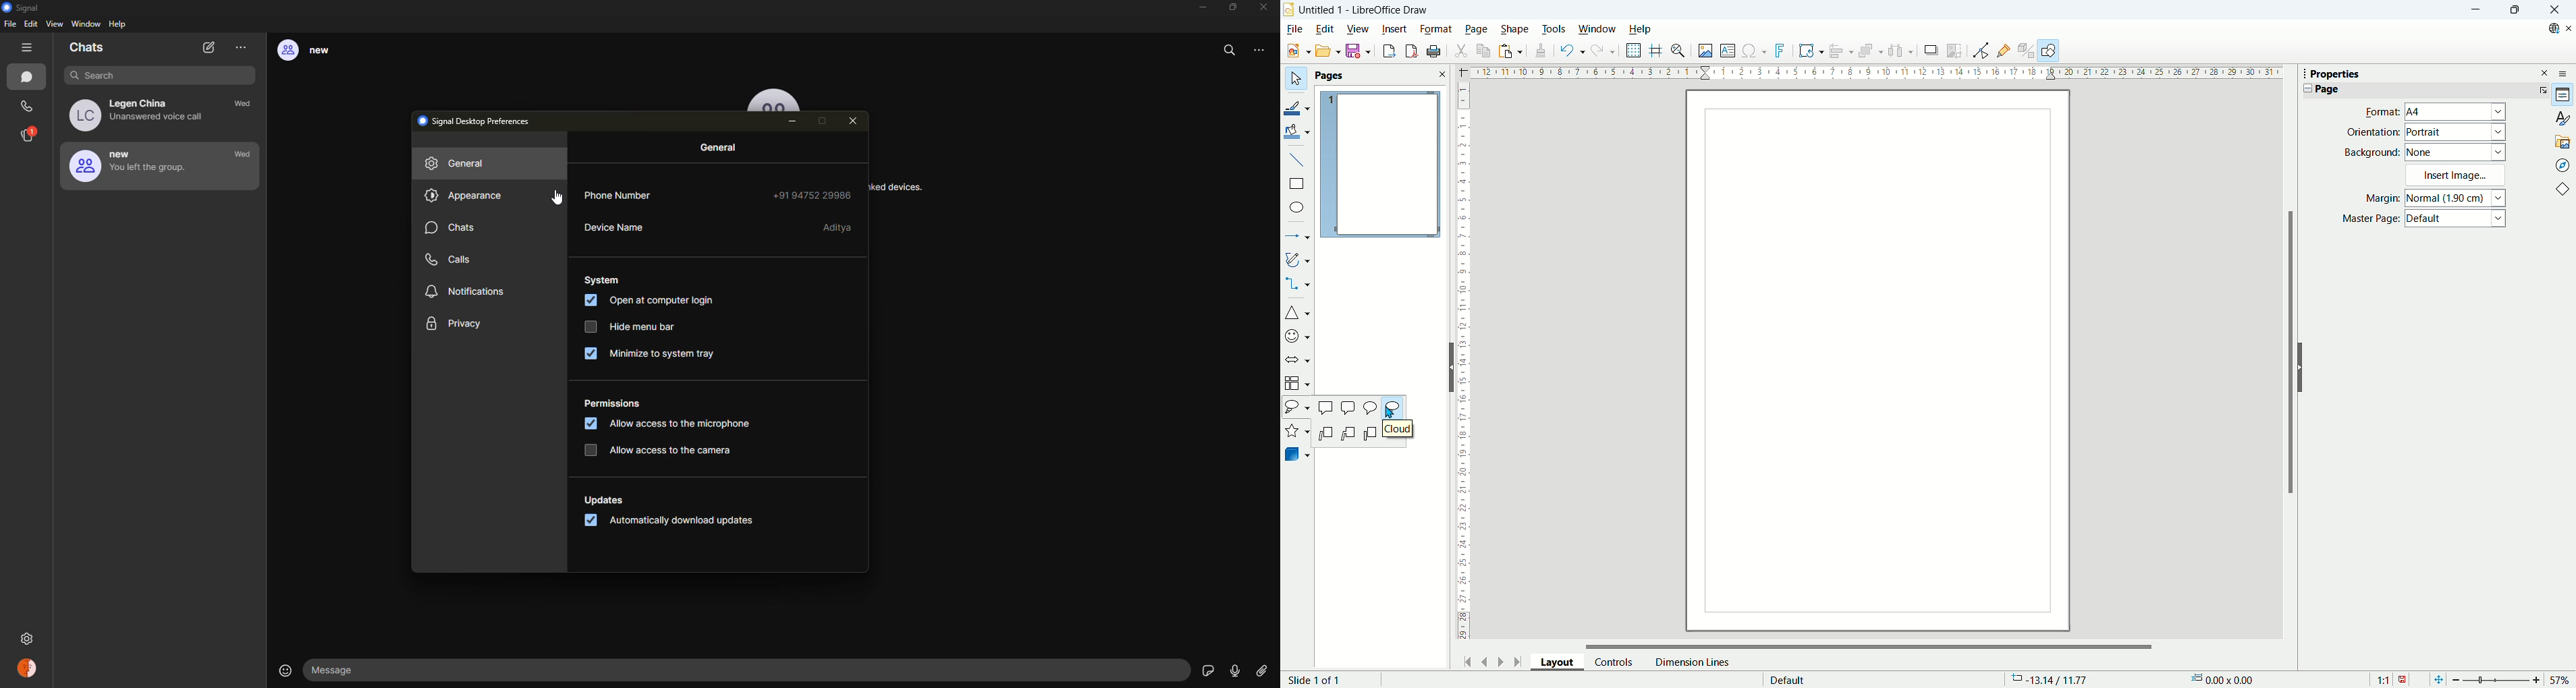  I want to click on Untitled 1 - LiberOffice Draw, so click(1364, 8).